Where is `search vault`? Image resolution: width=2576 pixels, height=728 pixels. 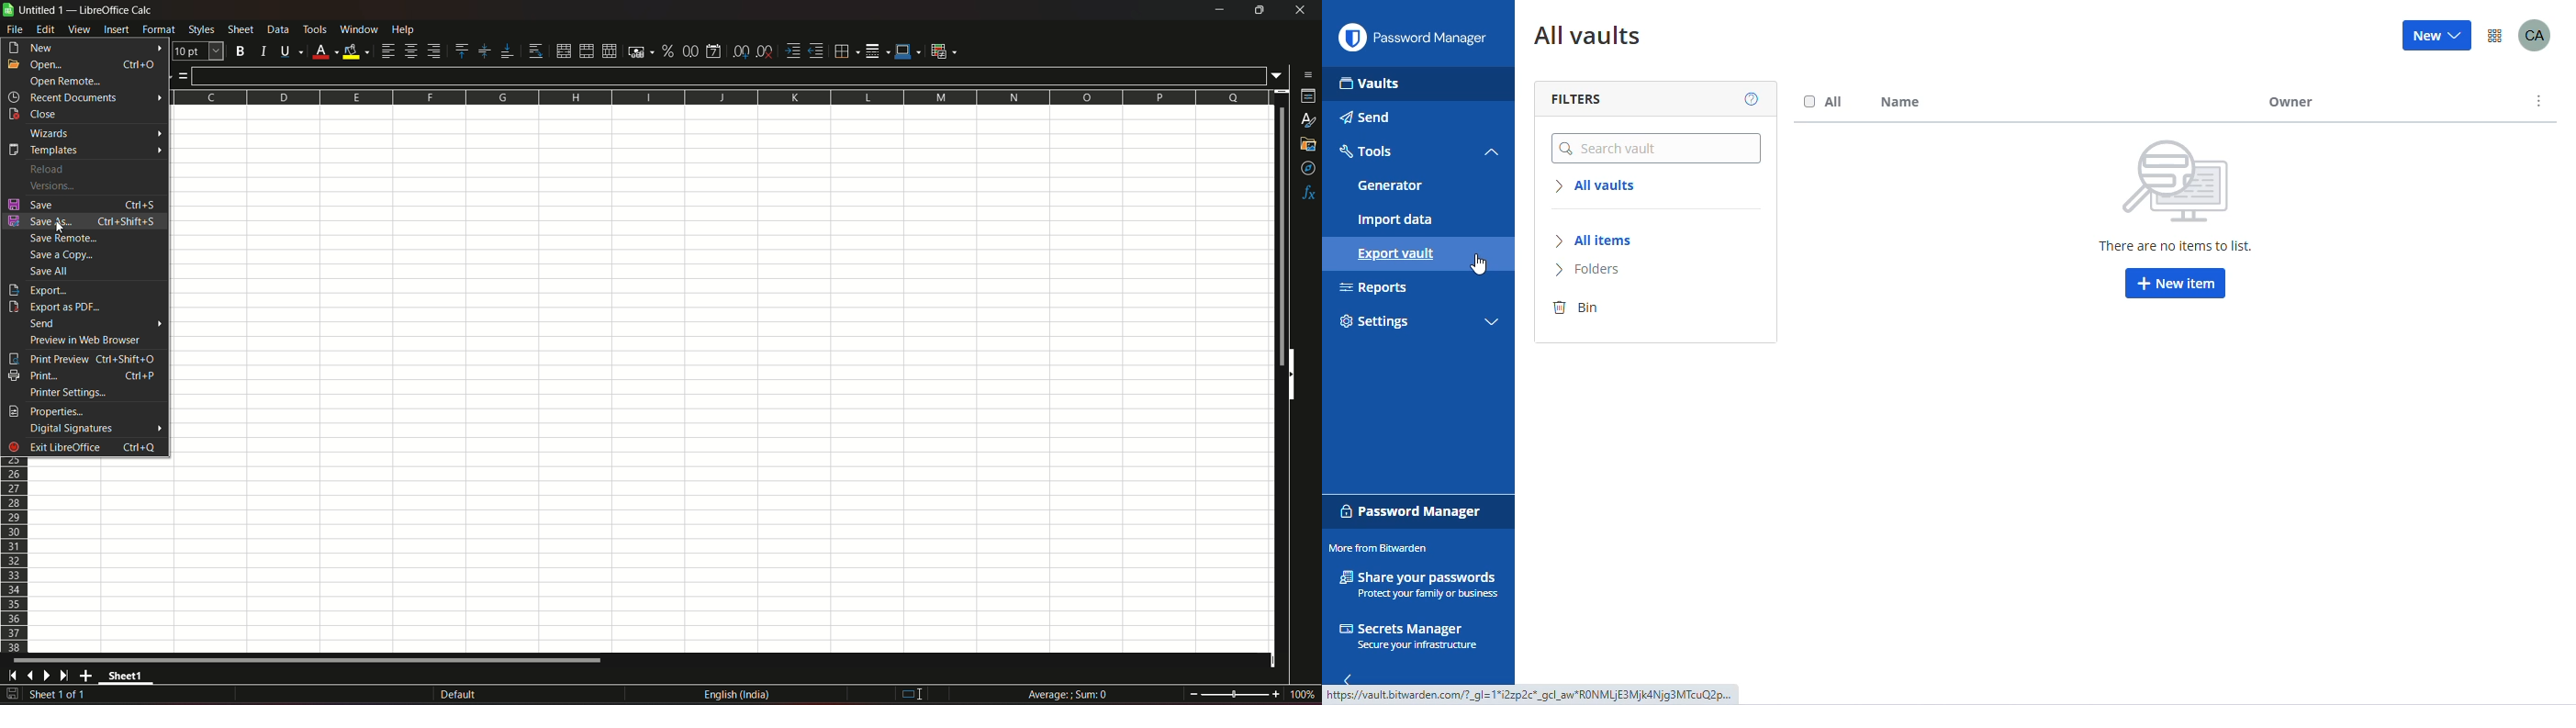 search vault is located at coordinates (1657, 143).